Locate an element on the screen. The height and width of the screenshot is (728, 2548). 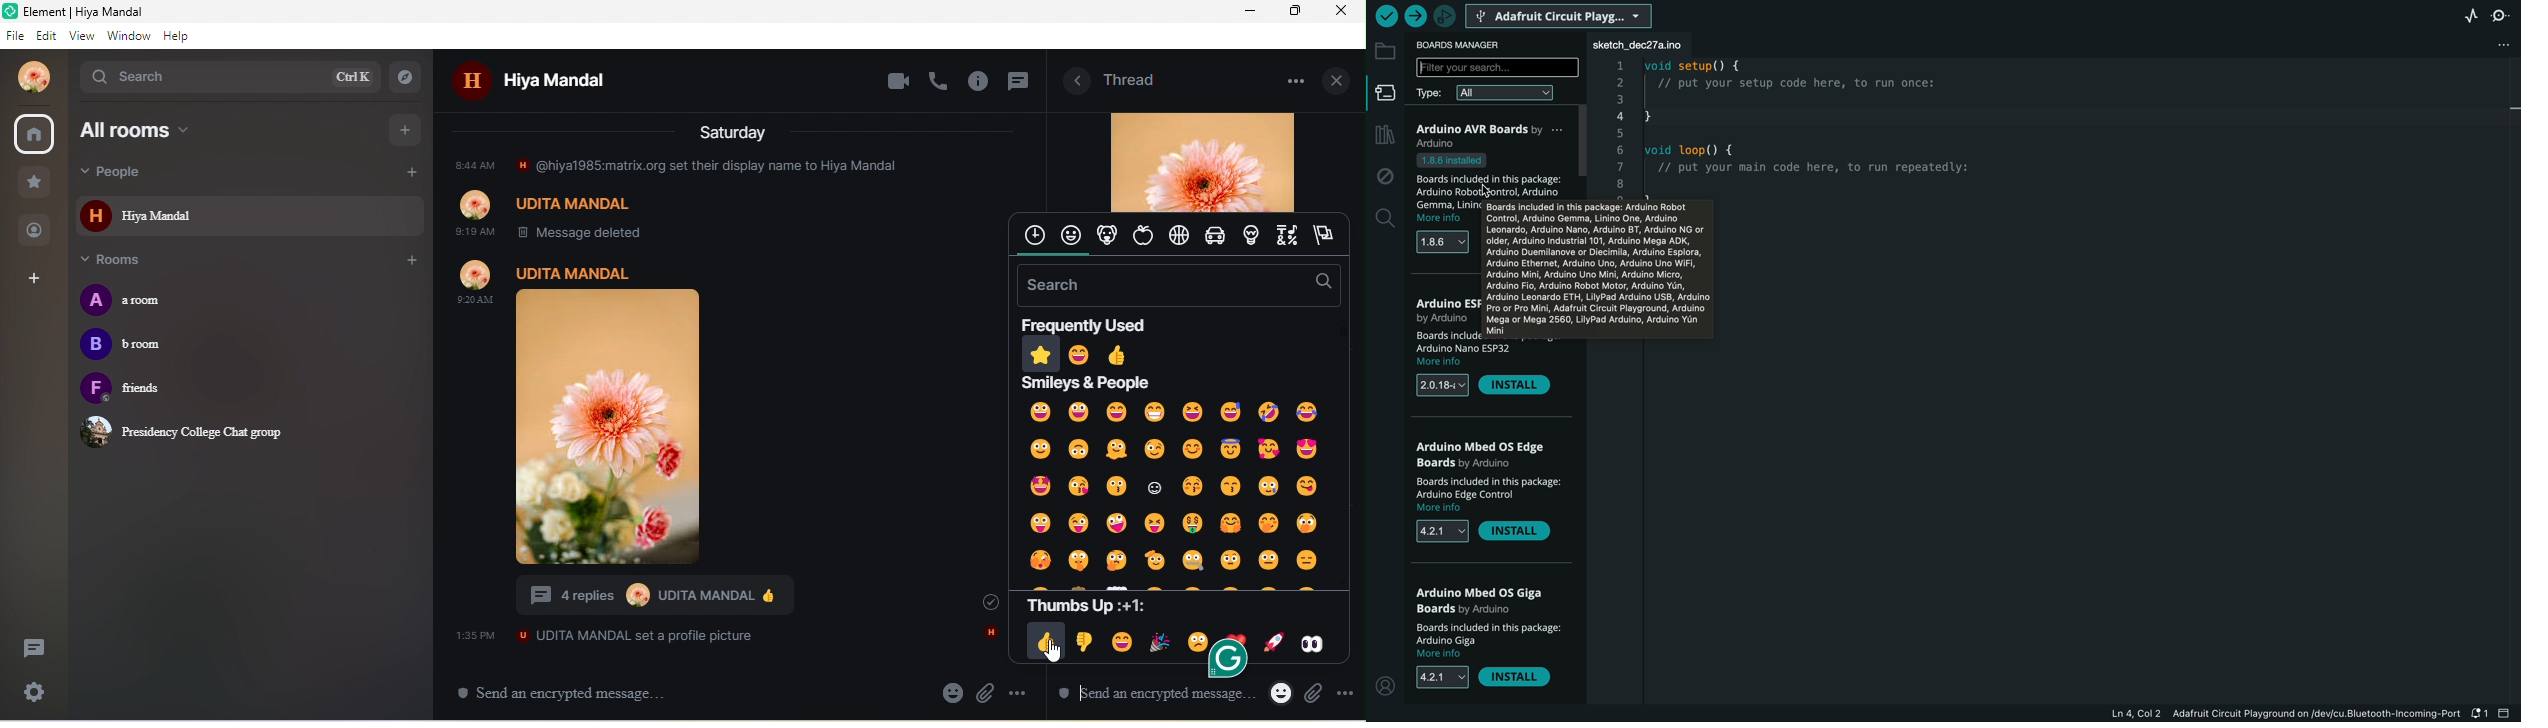
voice call is located at coordinates (940, 80).